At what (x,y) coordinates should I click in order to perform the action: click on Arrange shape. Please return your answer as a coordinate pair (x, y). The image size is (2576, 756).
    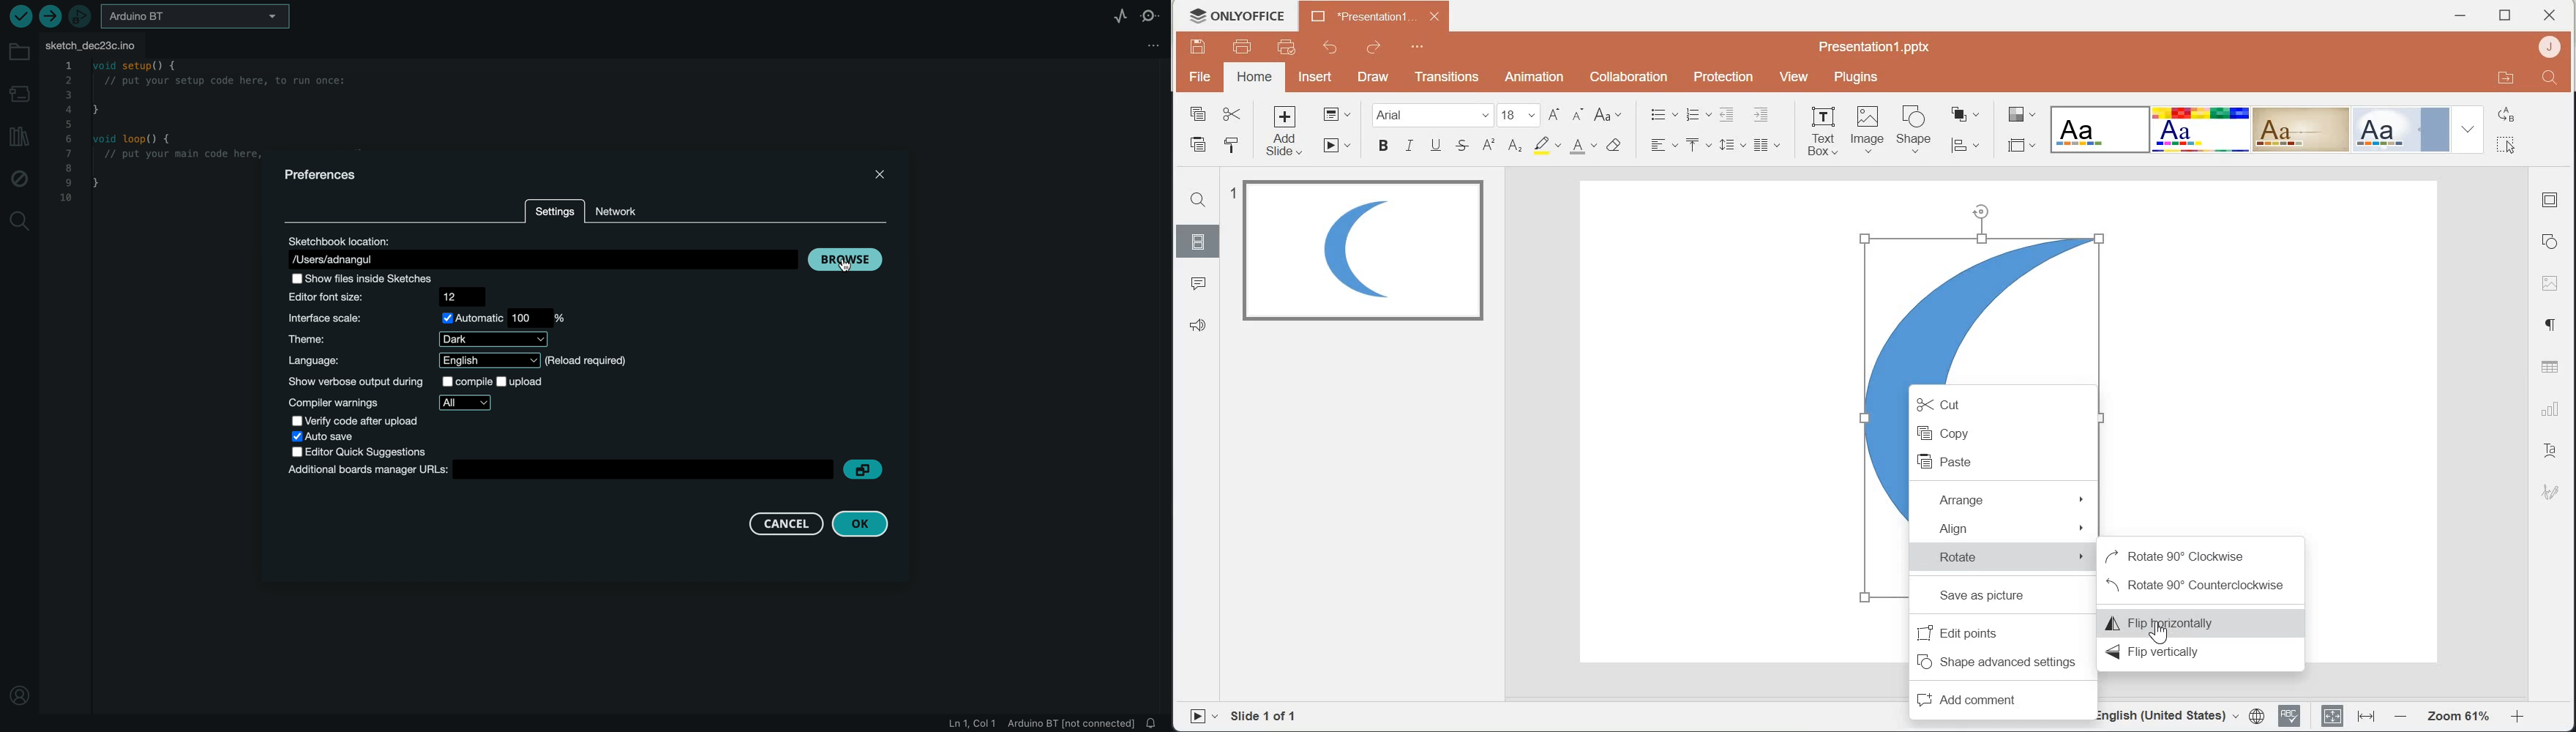
    Looking at the image, I should click on (1968, 115).